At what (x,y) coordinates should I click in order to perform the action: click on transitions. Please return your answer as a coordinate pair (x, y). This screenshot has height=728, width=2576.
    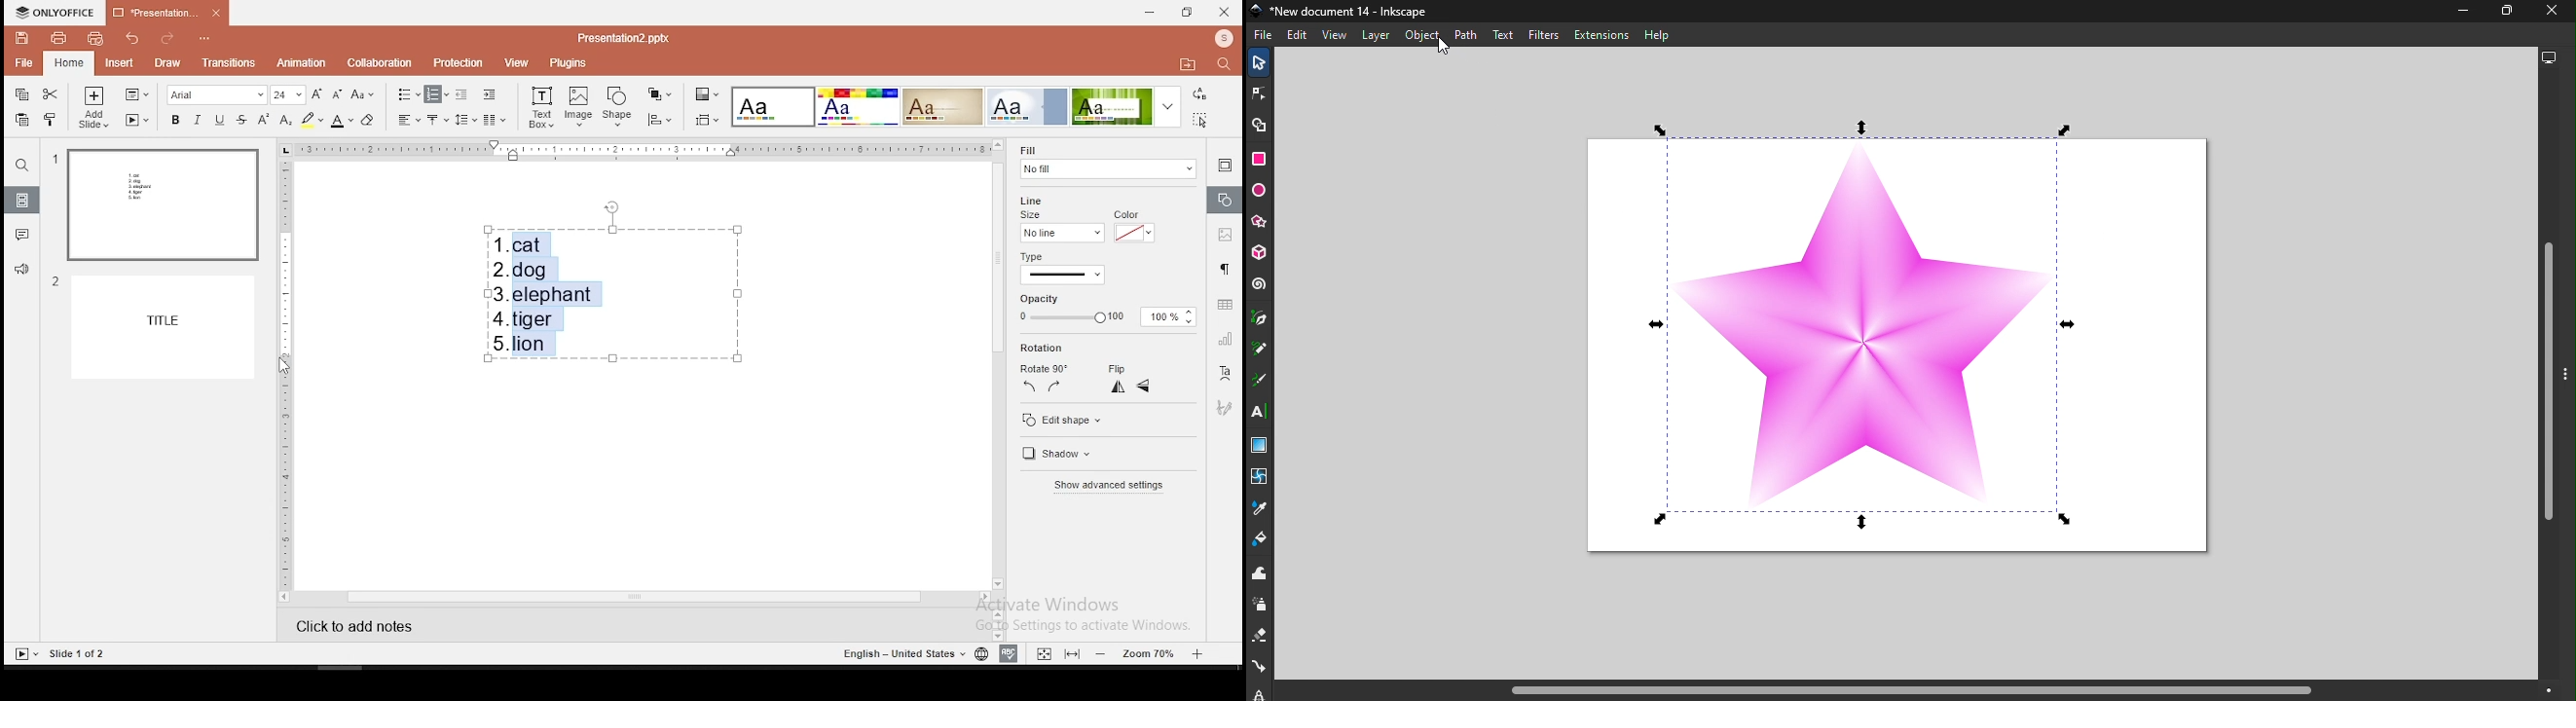
    Looking at the image, I should click on (230, 65).